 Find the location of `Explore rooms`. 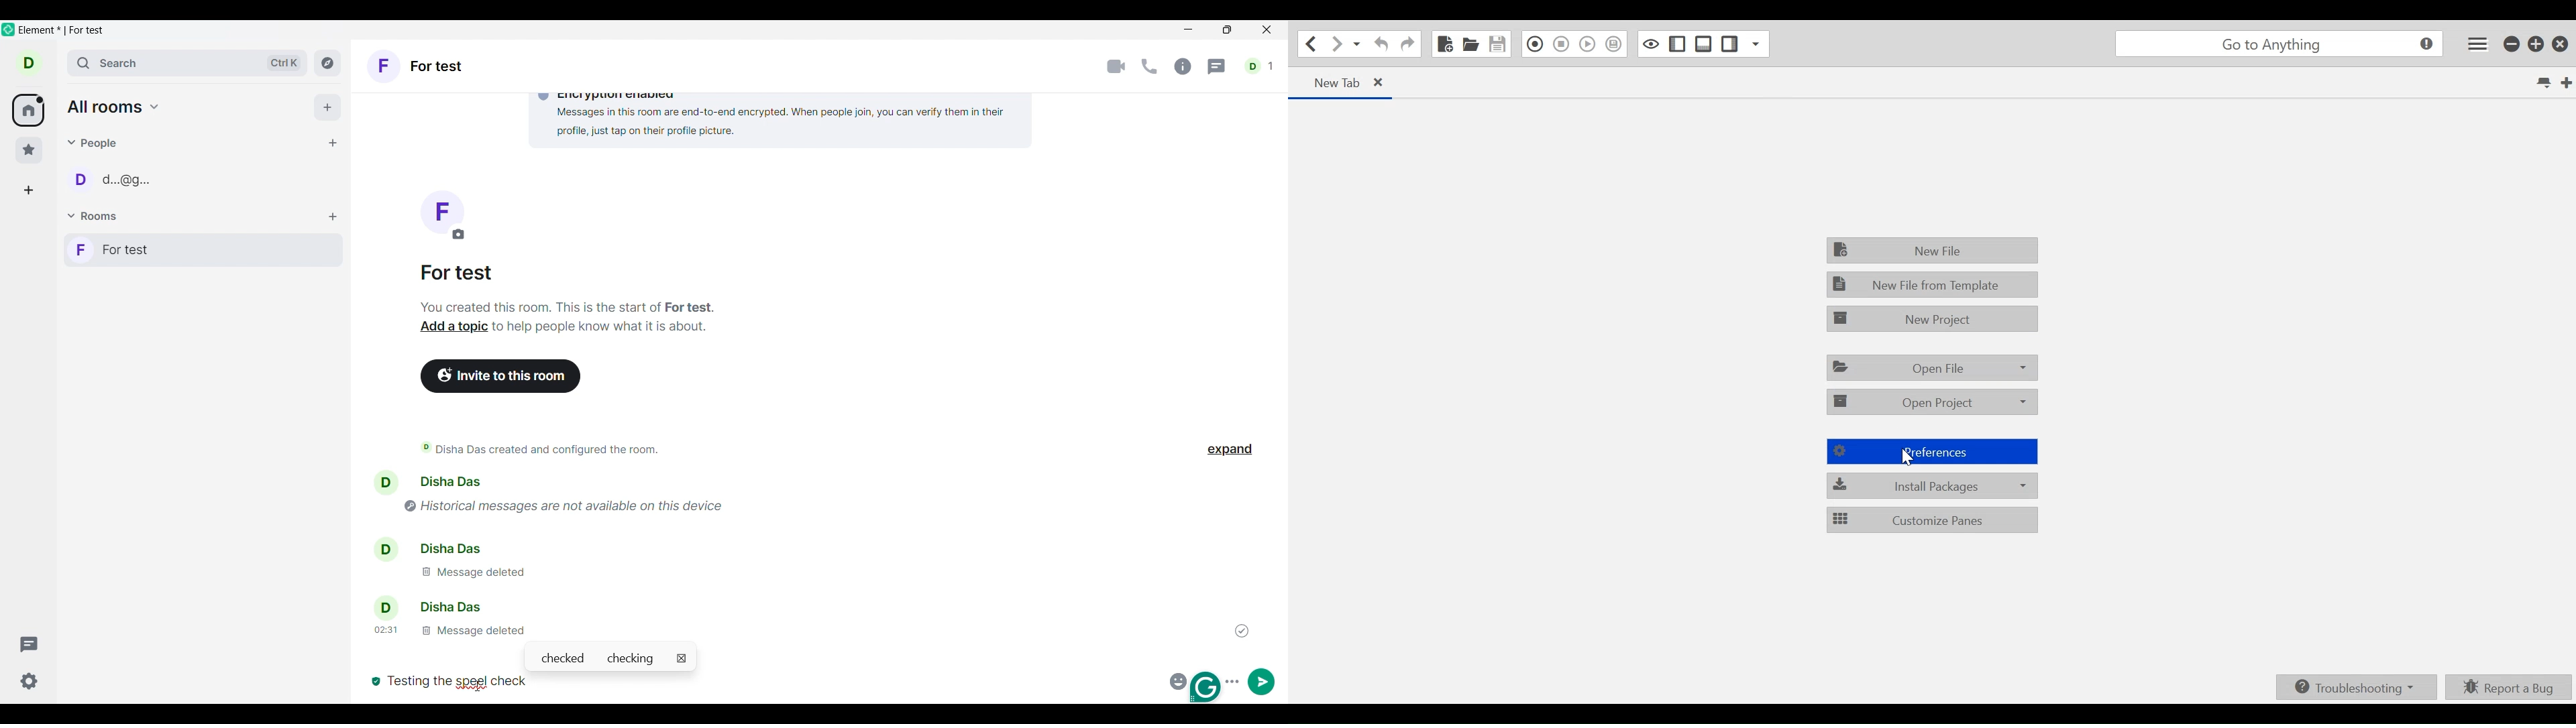

Explore rooms is located at coordinates (327, 62).